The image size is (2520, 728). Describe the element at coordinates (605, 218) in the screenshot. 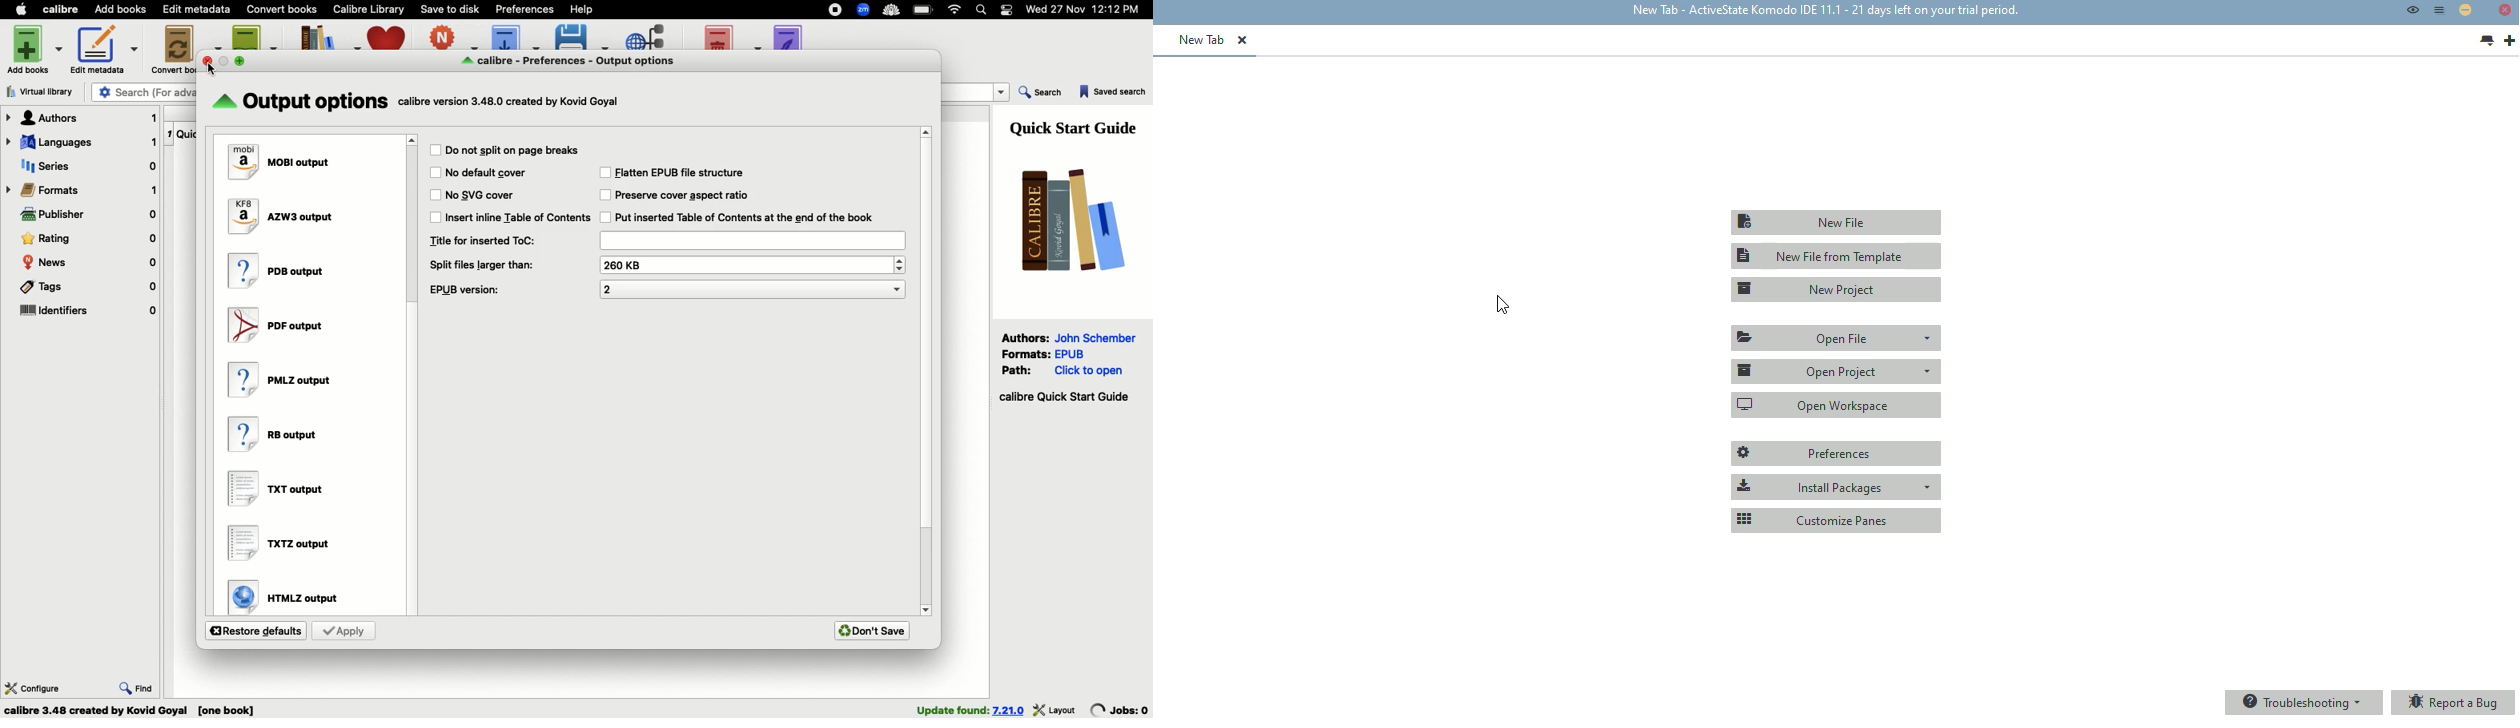

I see `Checkbox` at that location.